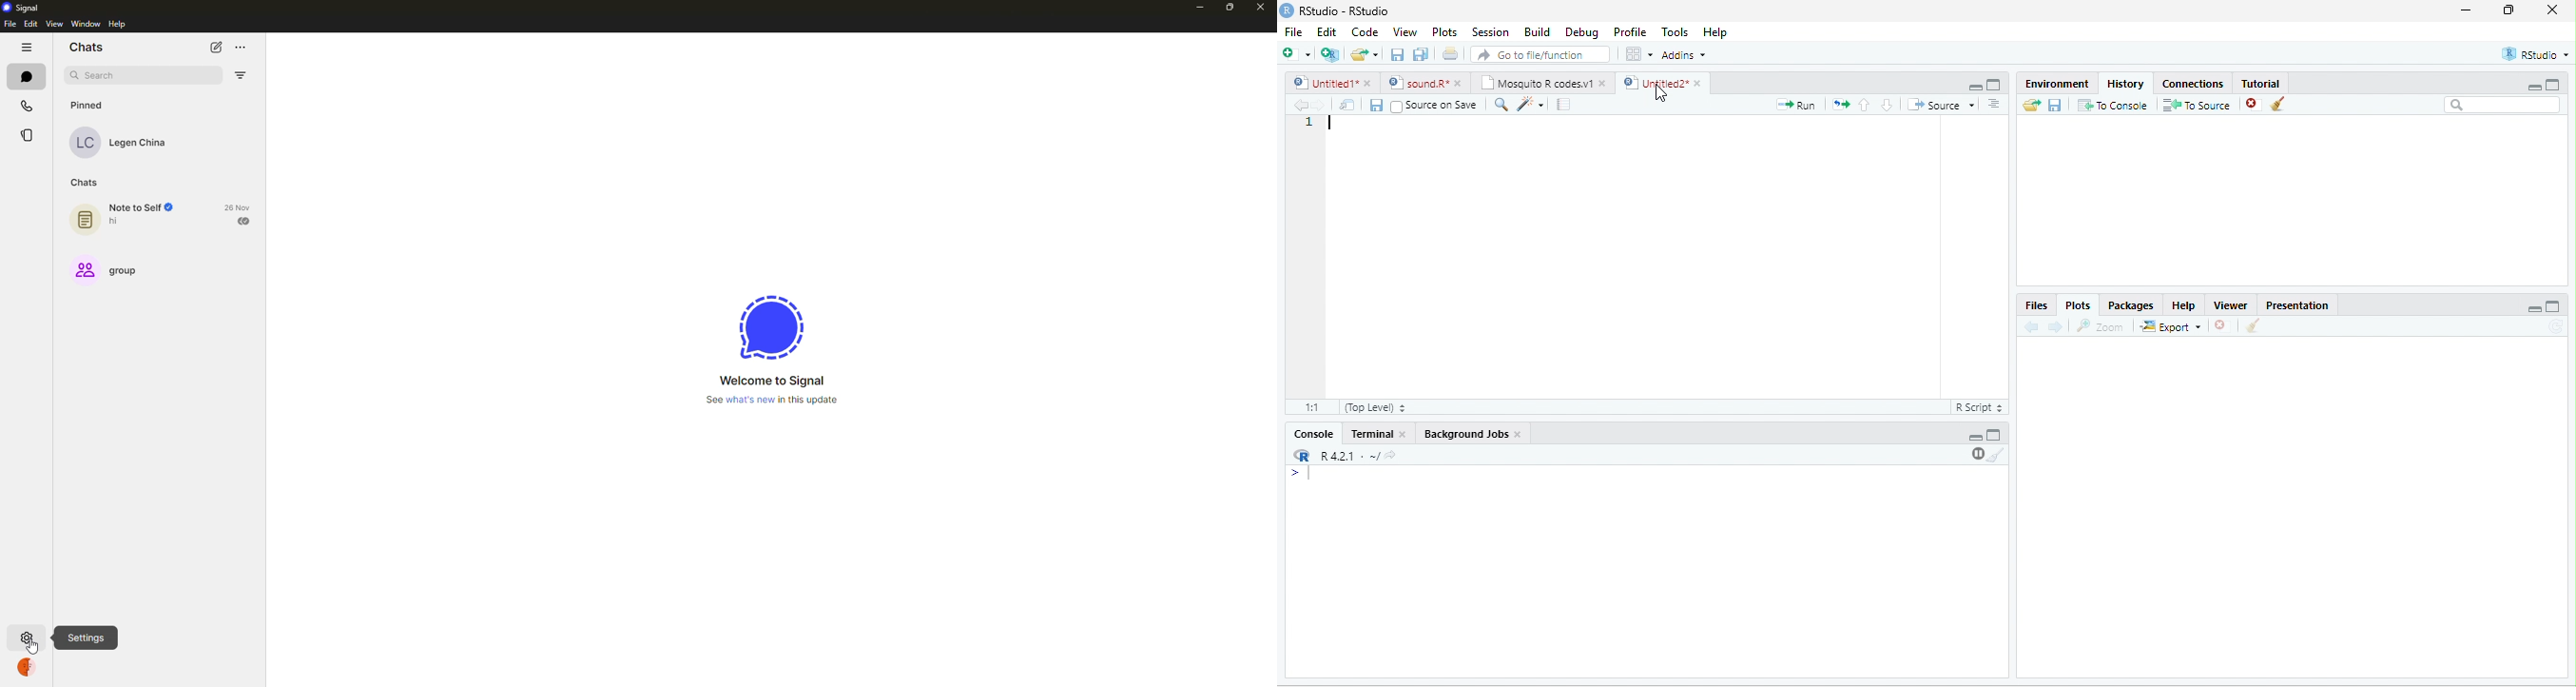 The height and width of the screenshot is (700, 2576). What do you see at coordinates (1449, 53) in the screenshot?
I see `print` at bounding box center [1449, 53].